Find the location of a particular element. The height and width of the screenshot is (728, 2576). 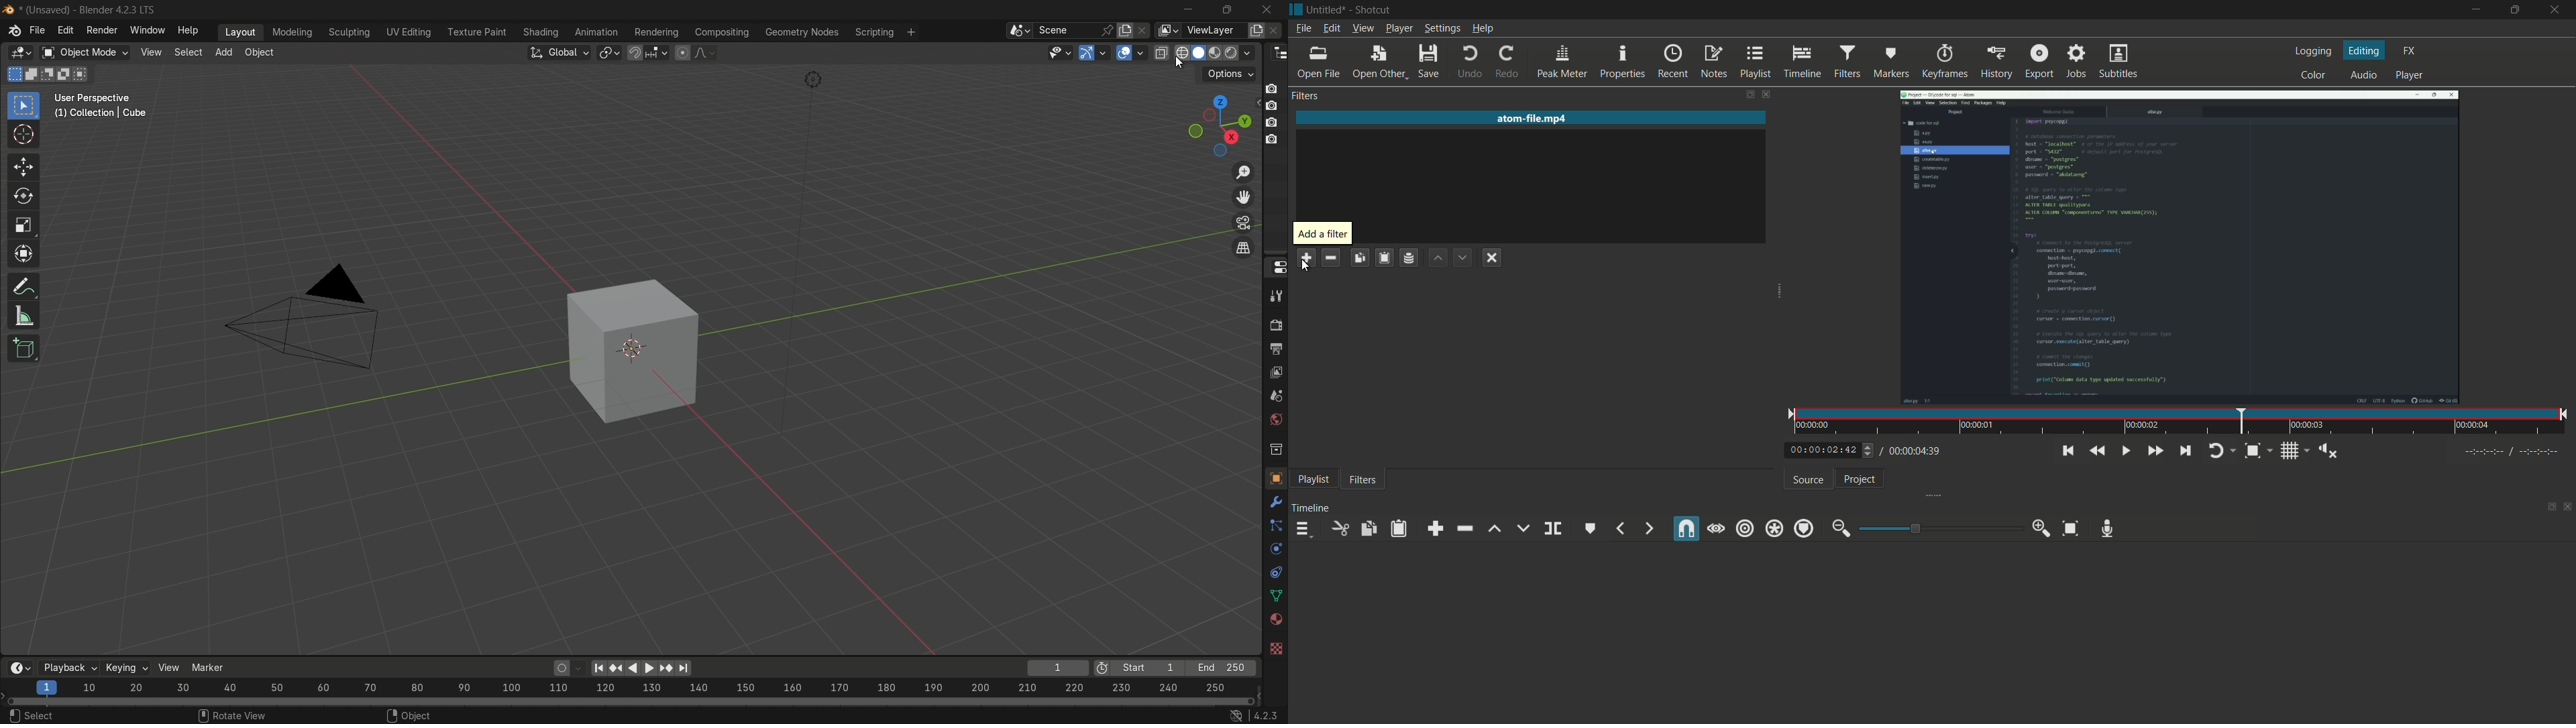

overwrite is located at coordinates (1522, 528).